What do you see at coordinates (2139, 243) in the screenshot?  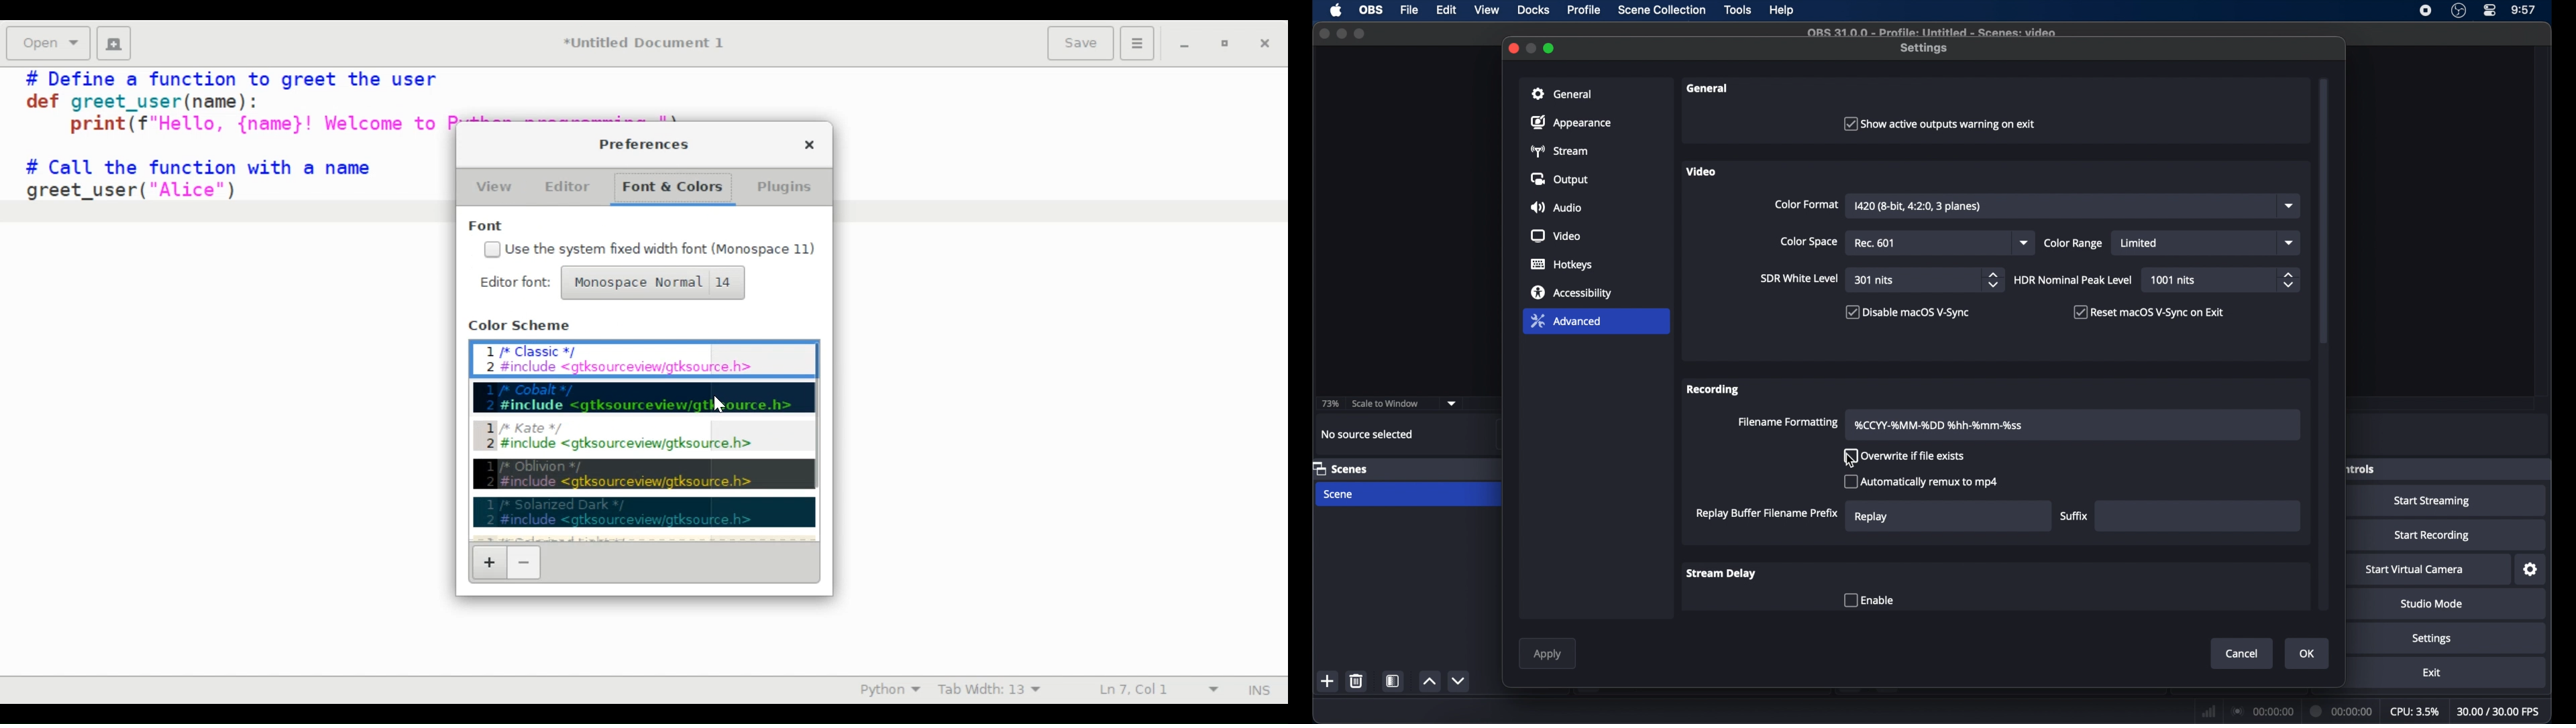 I see `limited` at bounding box center [2139, 243].